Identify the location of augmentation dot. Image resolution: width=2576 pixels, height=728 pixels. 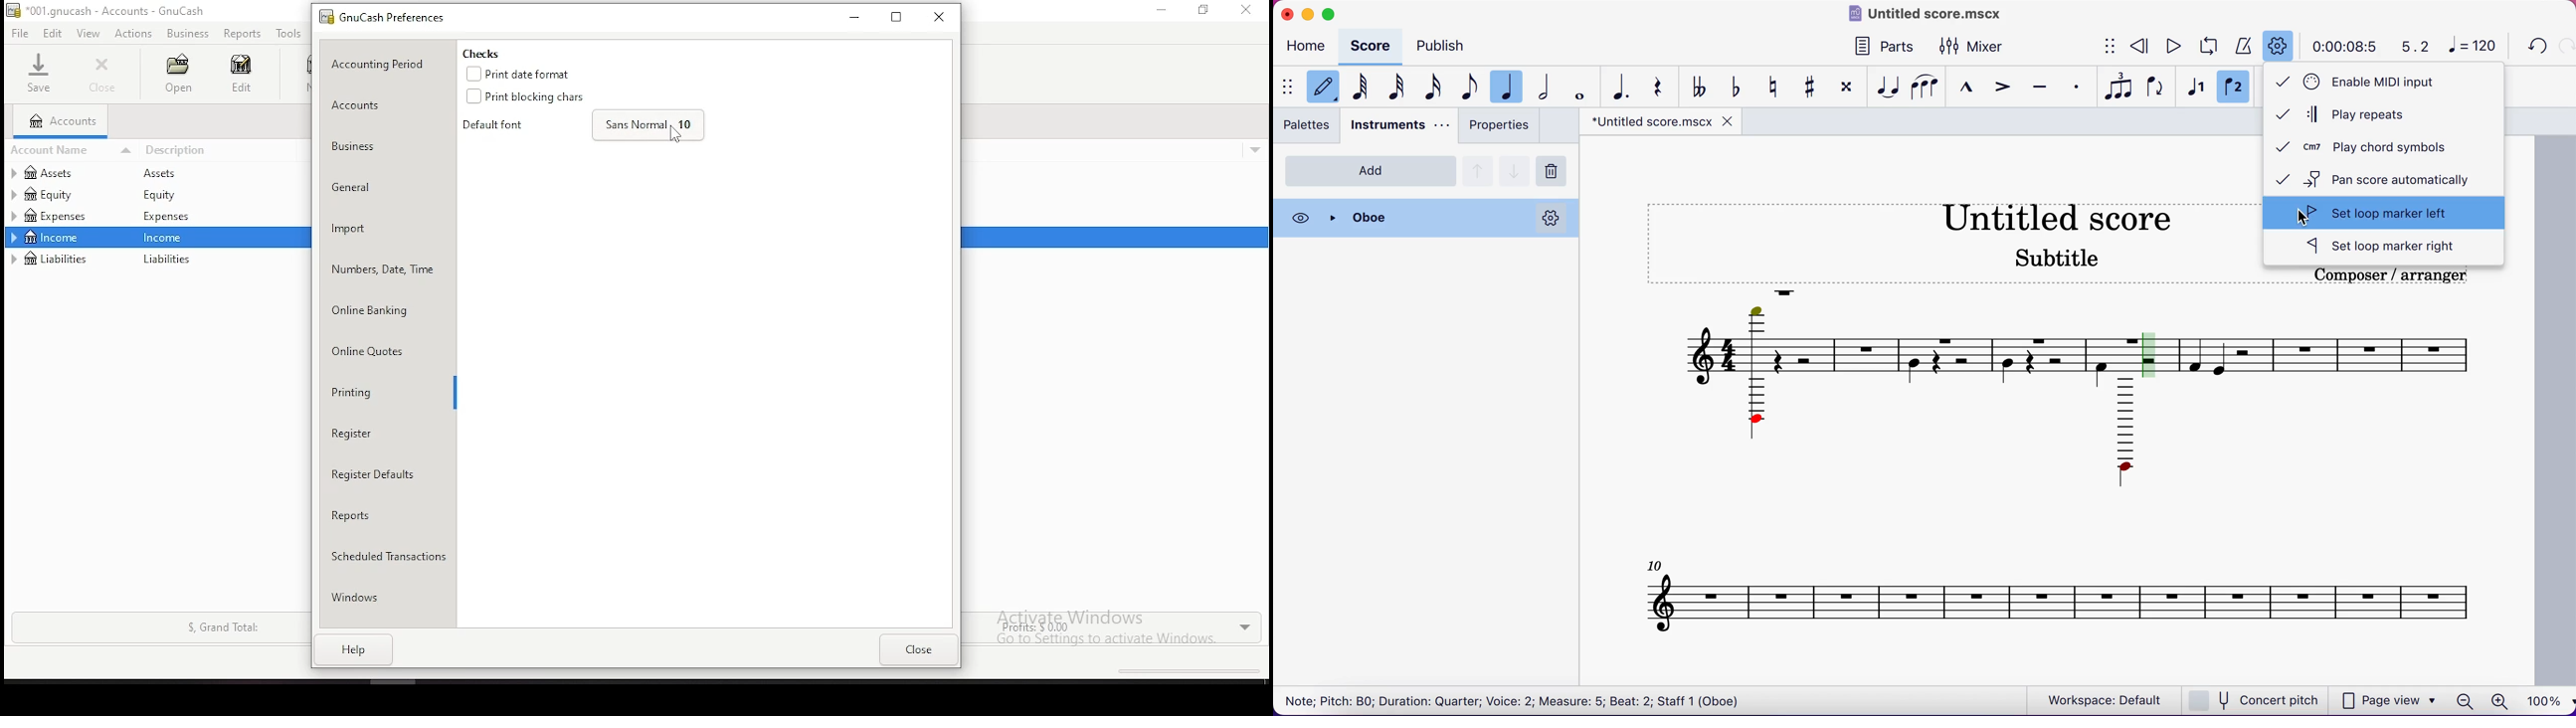
(1618, 87).